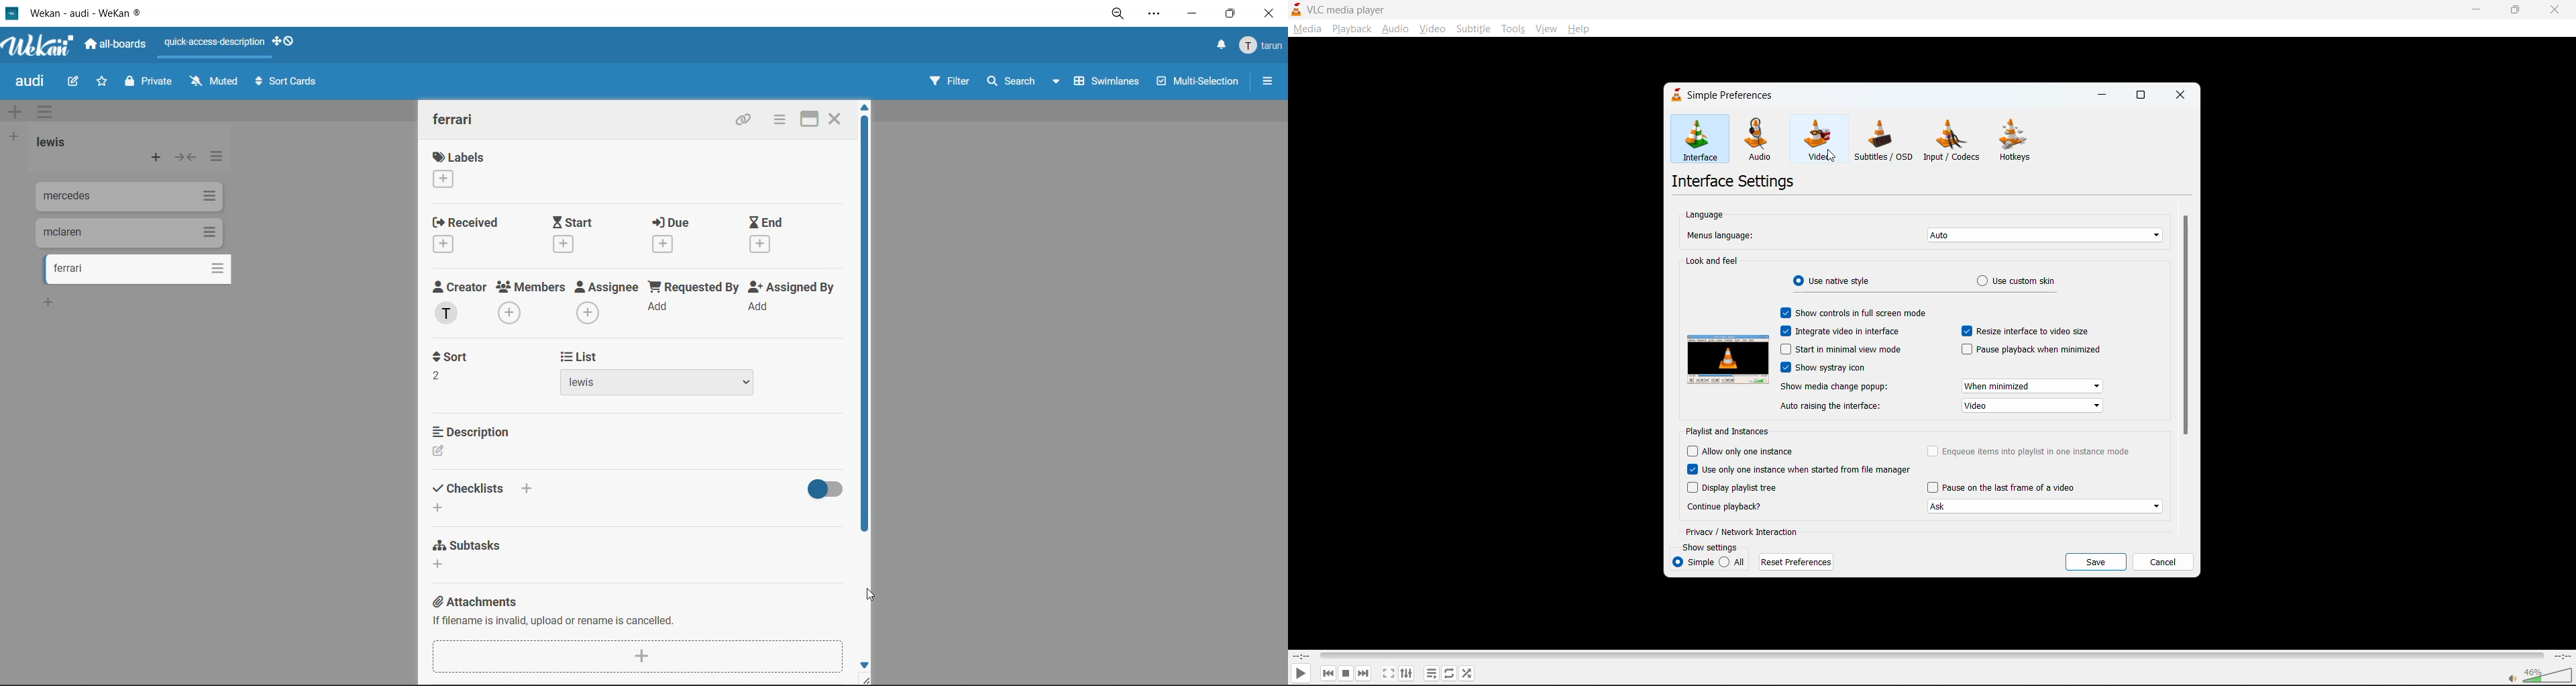  Describe the element at coordinates (1431, 673) in the screenshot. I see `playlist` at that location.